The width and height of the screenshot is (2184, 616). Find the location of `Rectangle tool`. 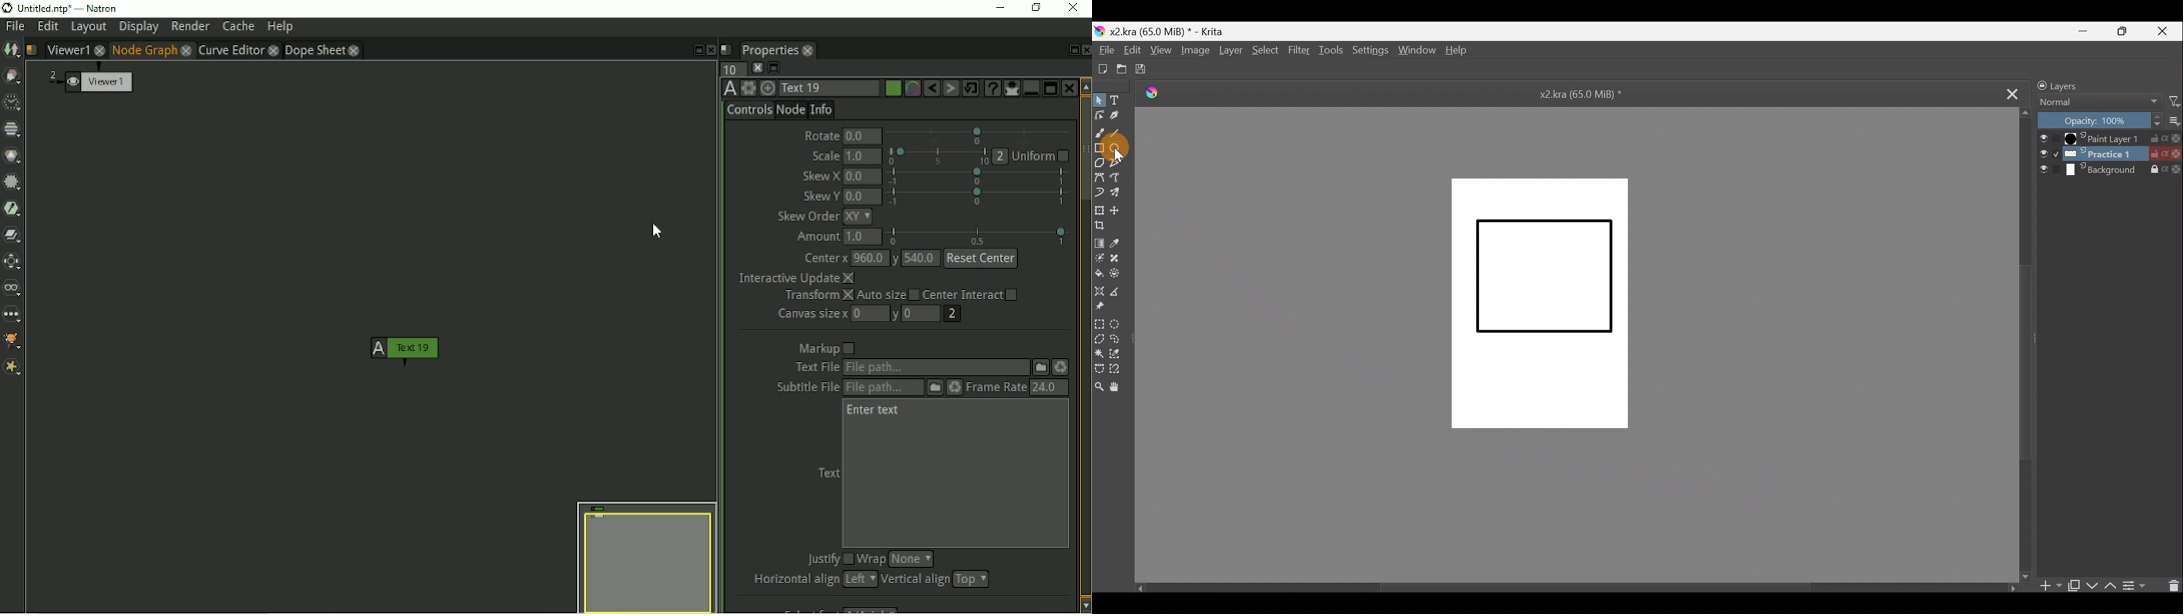

Rectangle tool is located at coordinates (1100, 147).